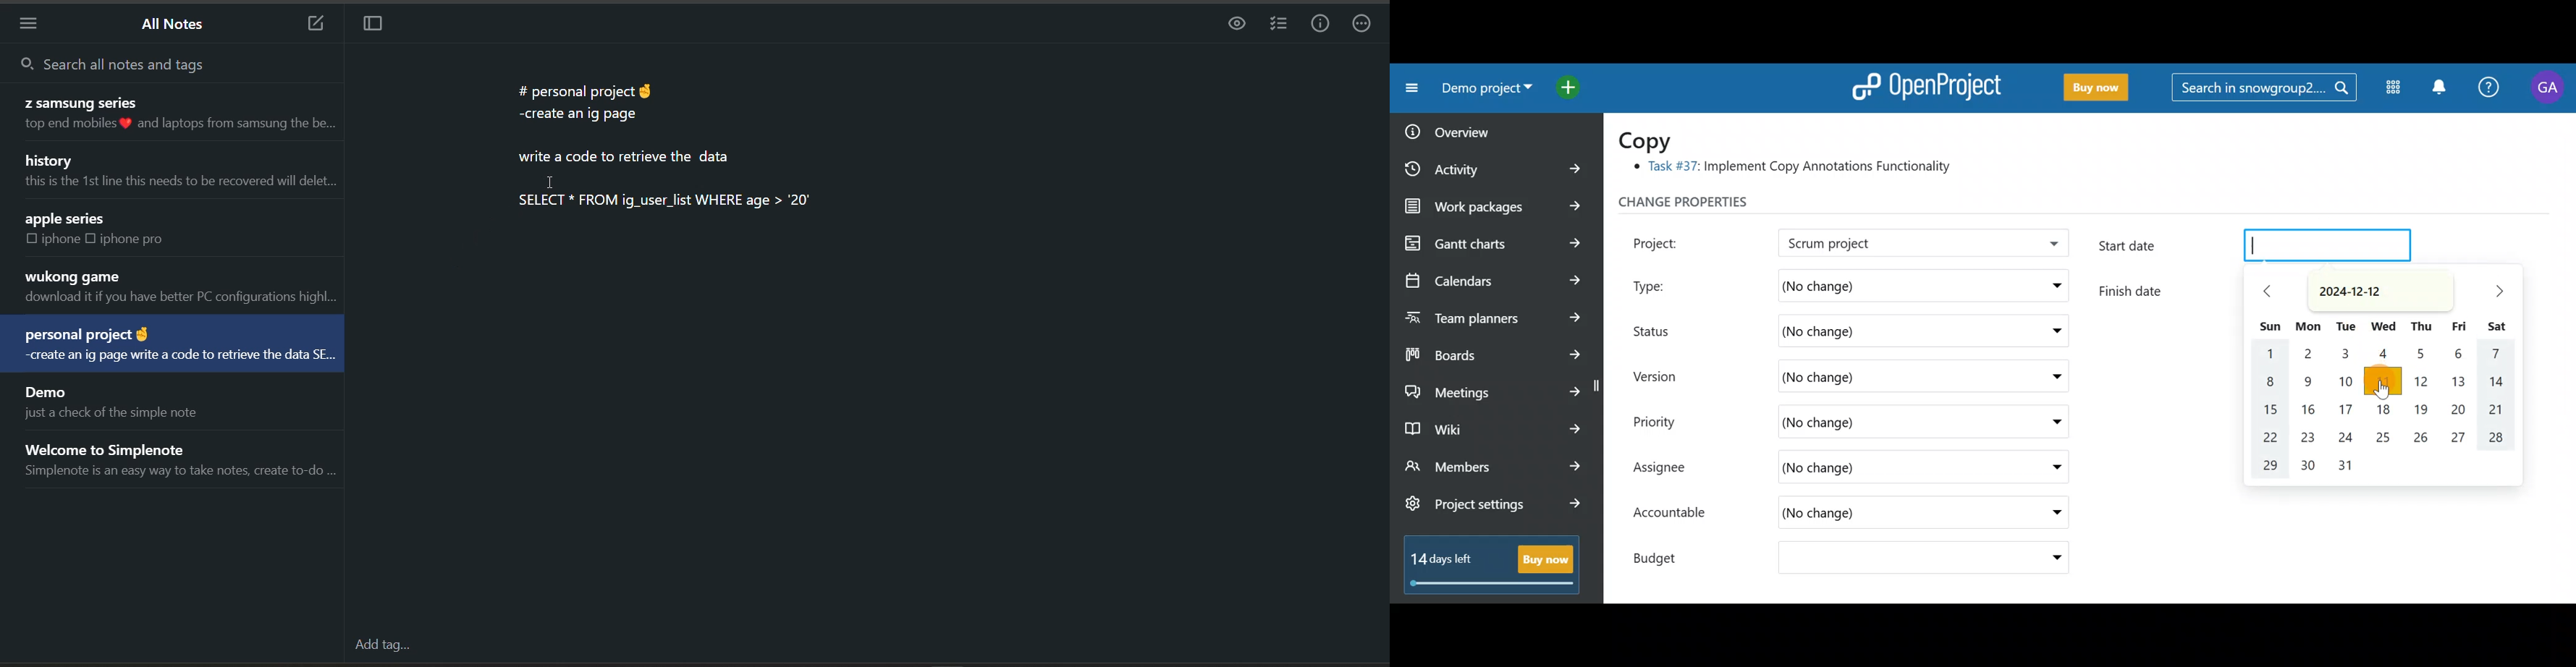  Describe the element at coordinates (1671, 469) in the screenshot. I see `Assignee` at that location.